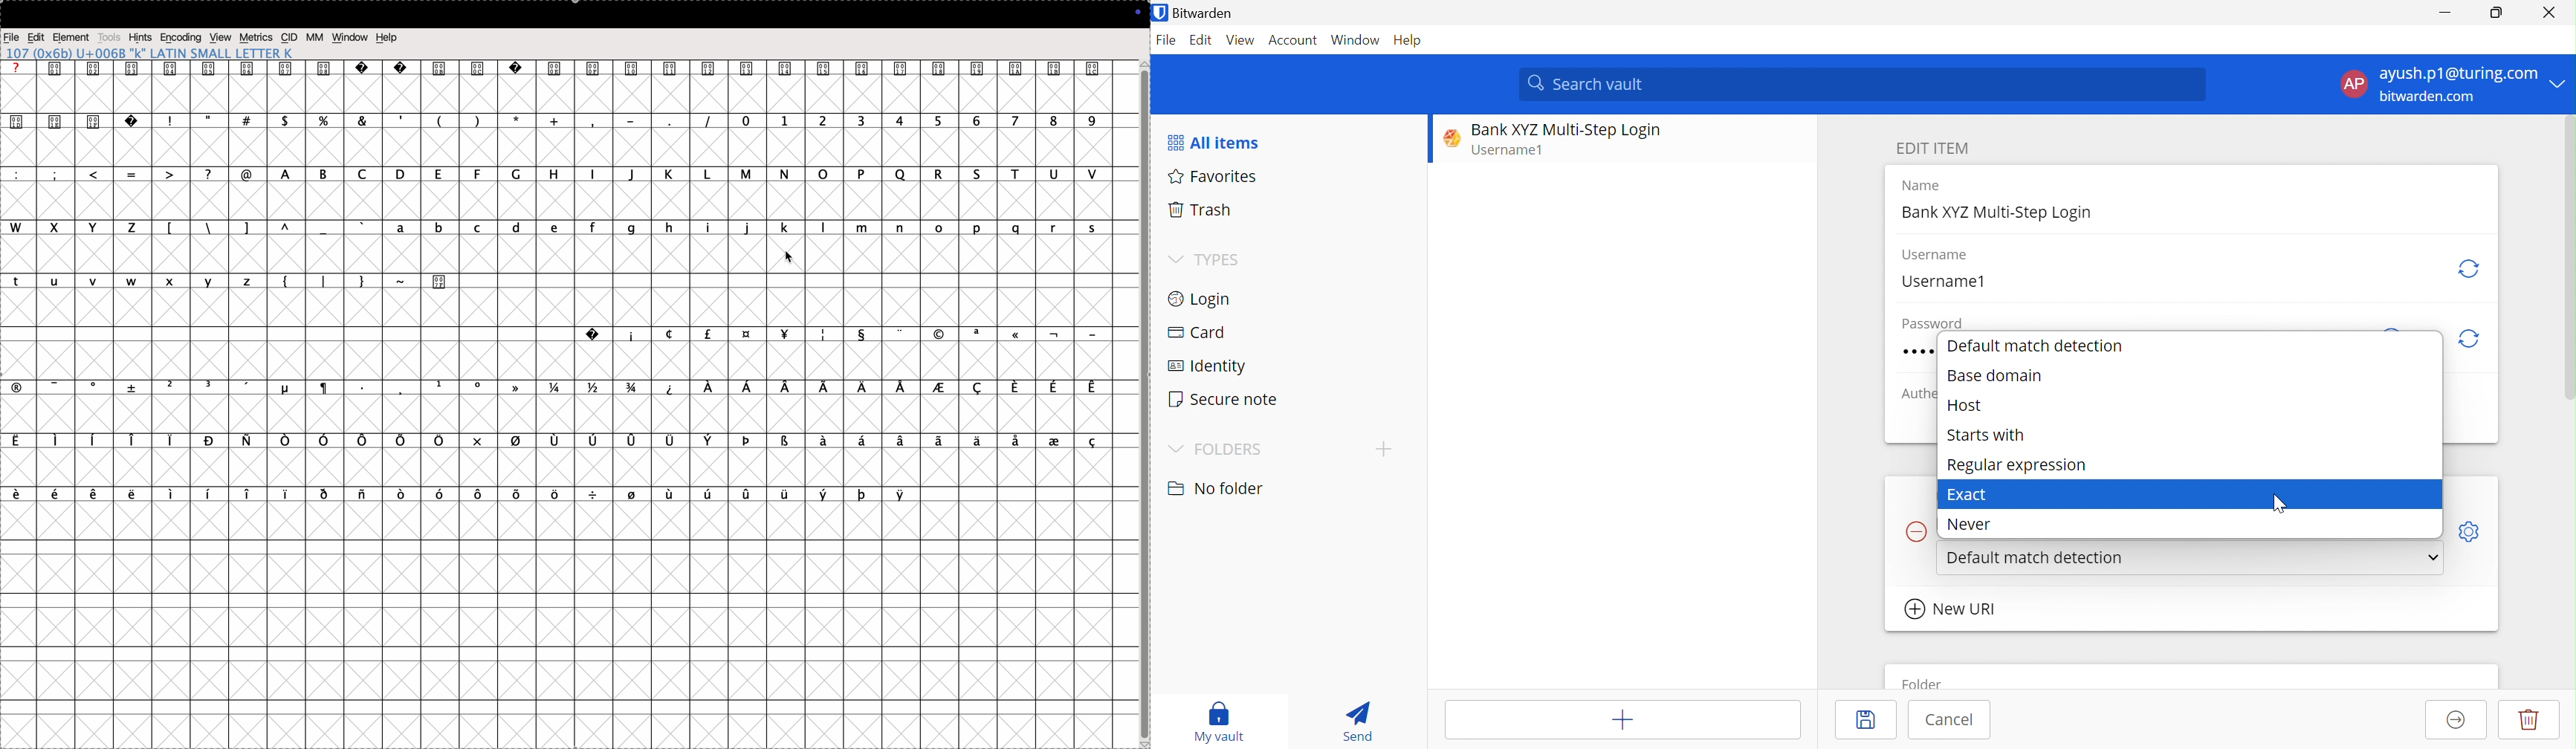  Describe the element at coordinates (1241, 40) in the screenshot. I see `View` at that location.